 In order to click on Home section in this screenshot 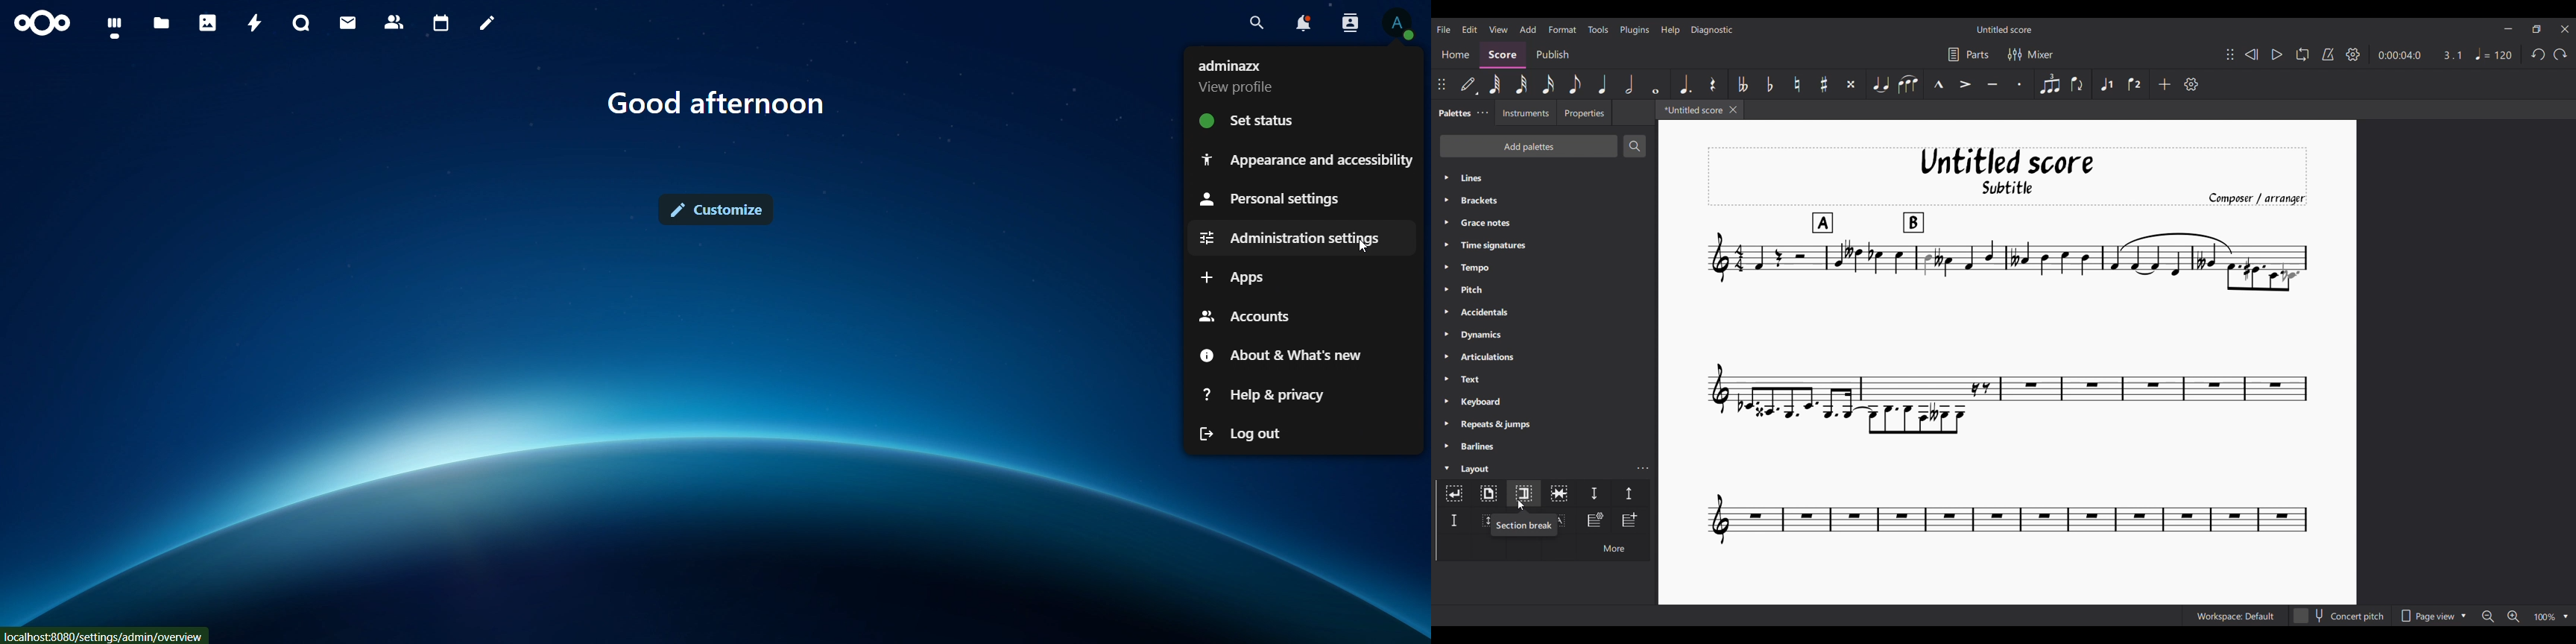, I will do `click(1455, 55)`.